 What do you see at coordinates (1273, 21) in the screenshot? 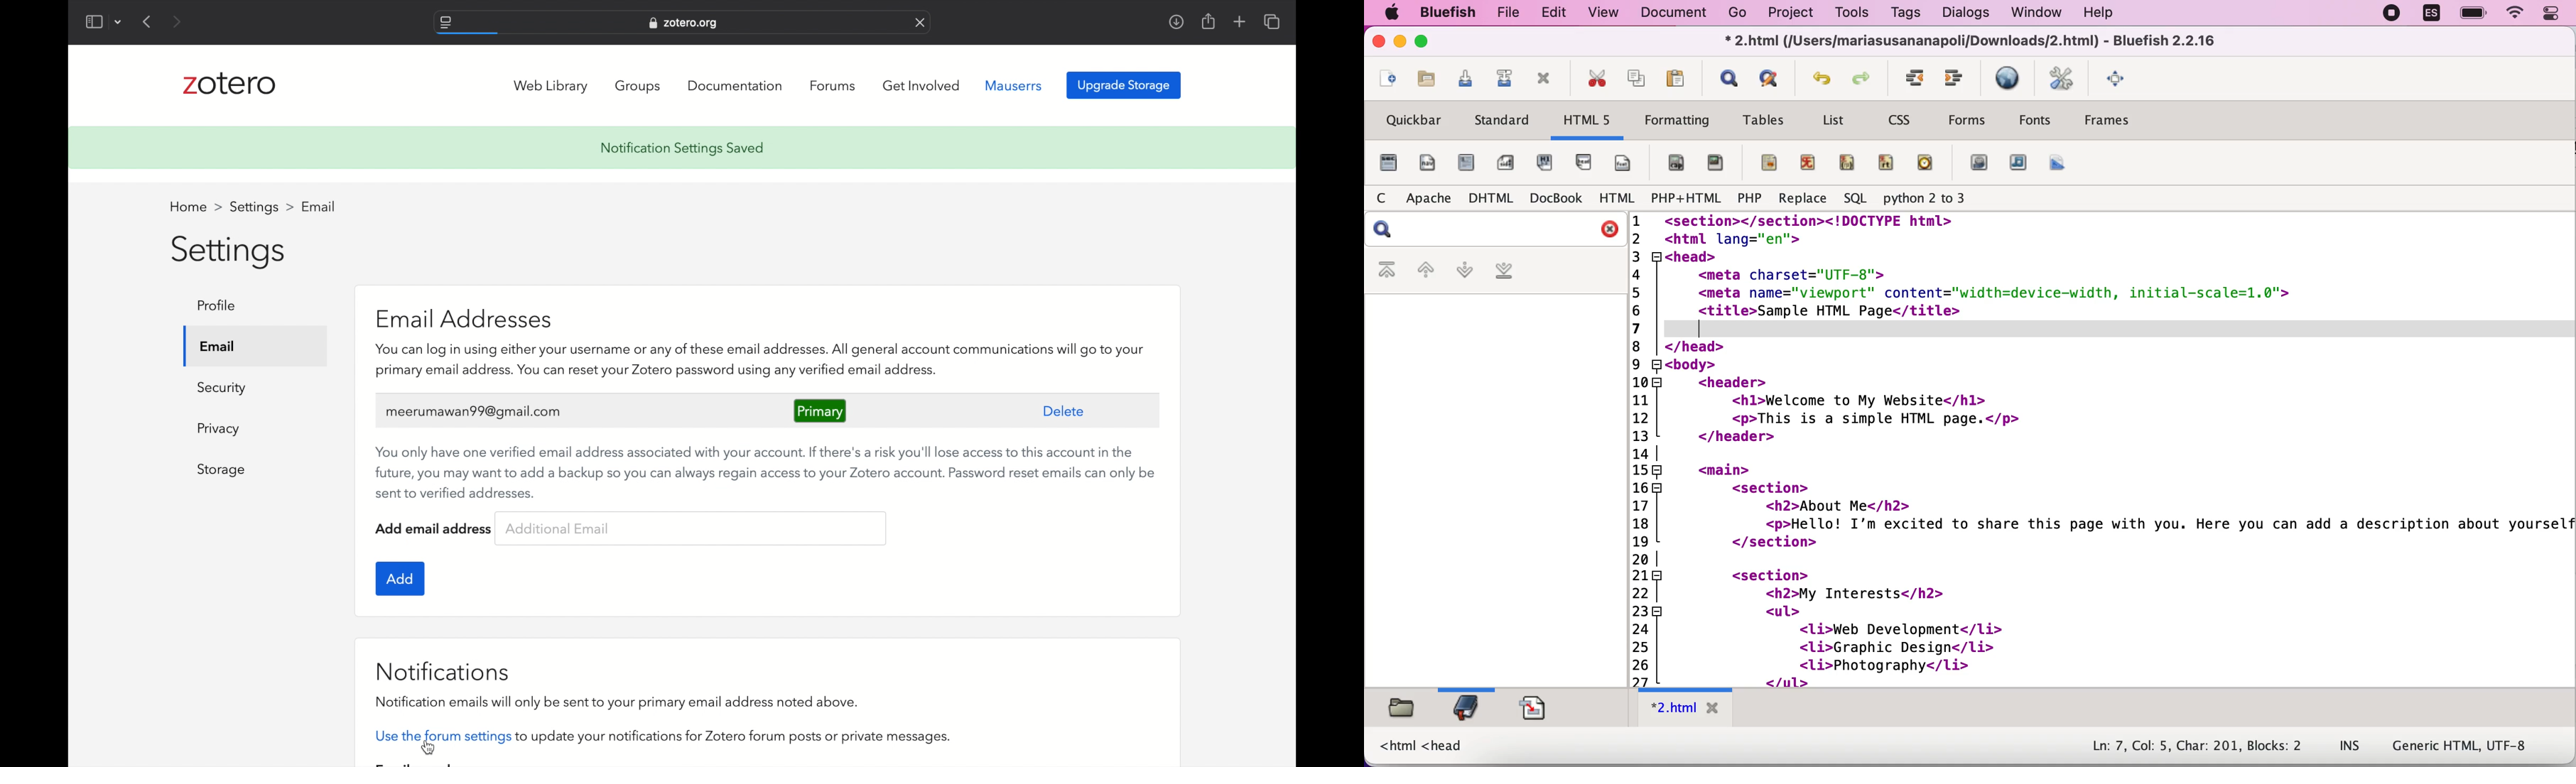
I see `show tab overview` at bounding box center [1273, 21].